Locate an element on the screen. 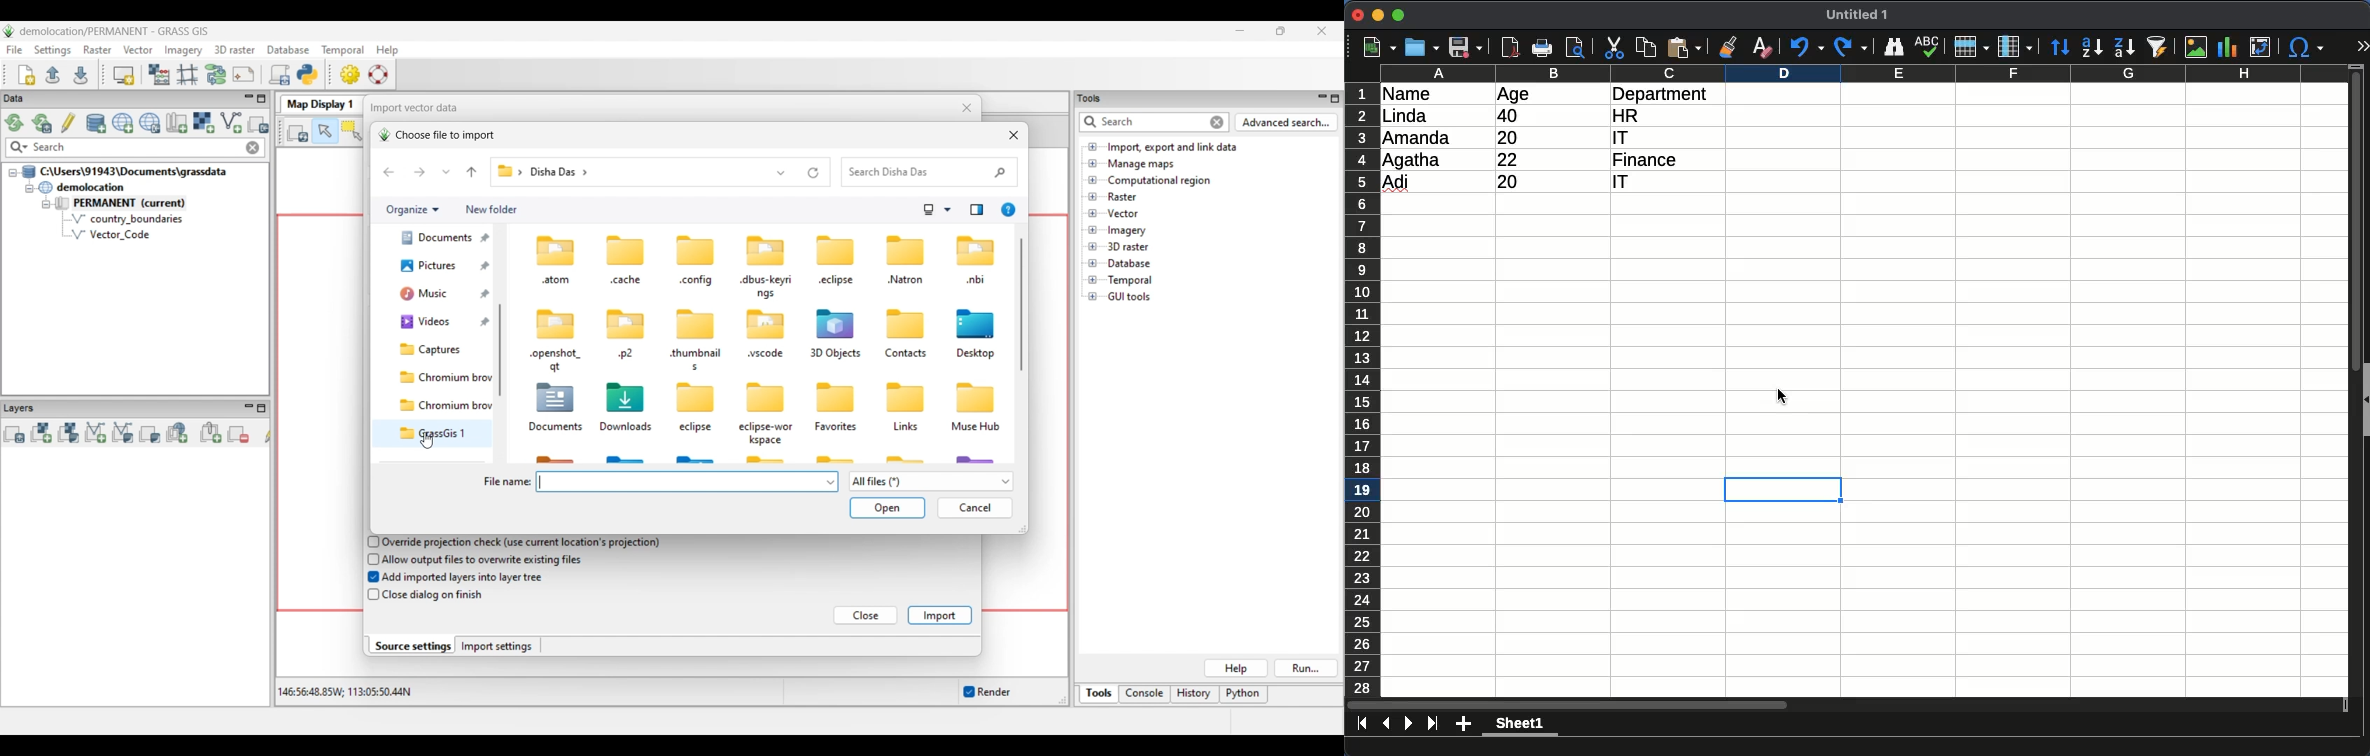 This screenshot has height=756, width=2380. undo is located at coordinates (1807, 48).